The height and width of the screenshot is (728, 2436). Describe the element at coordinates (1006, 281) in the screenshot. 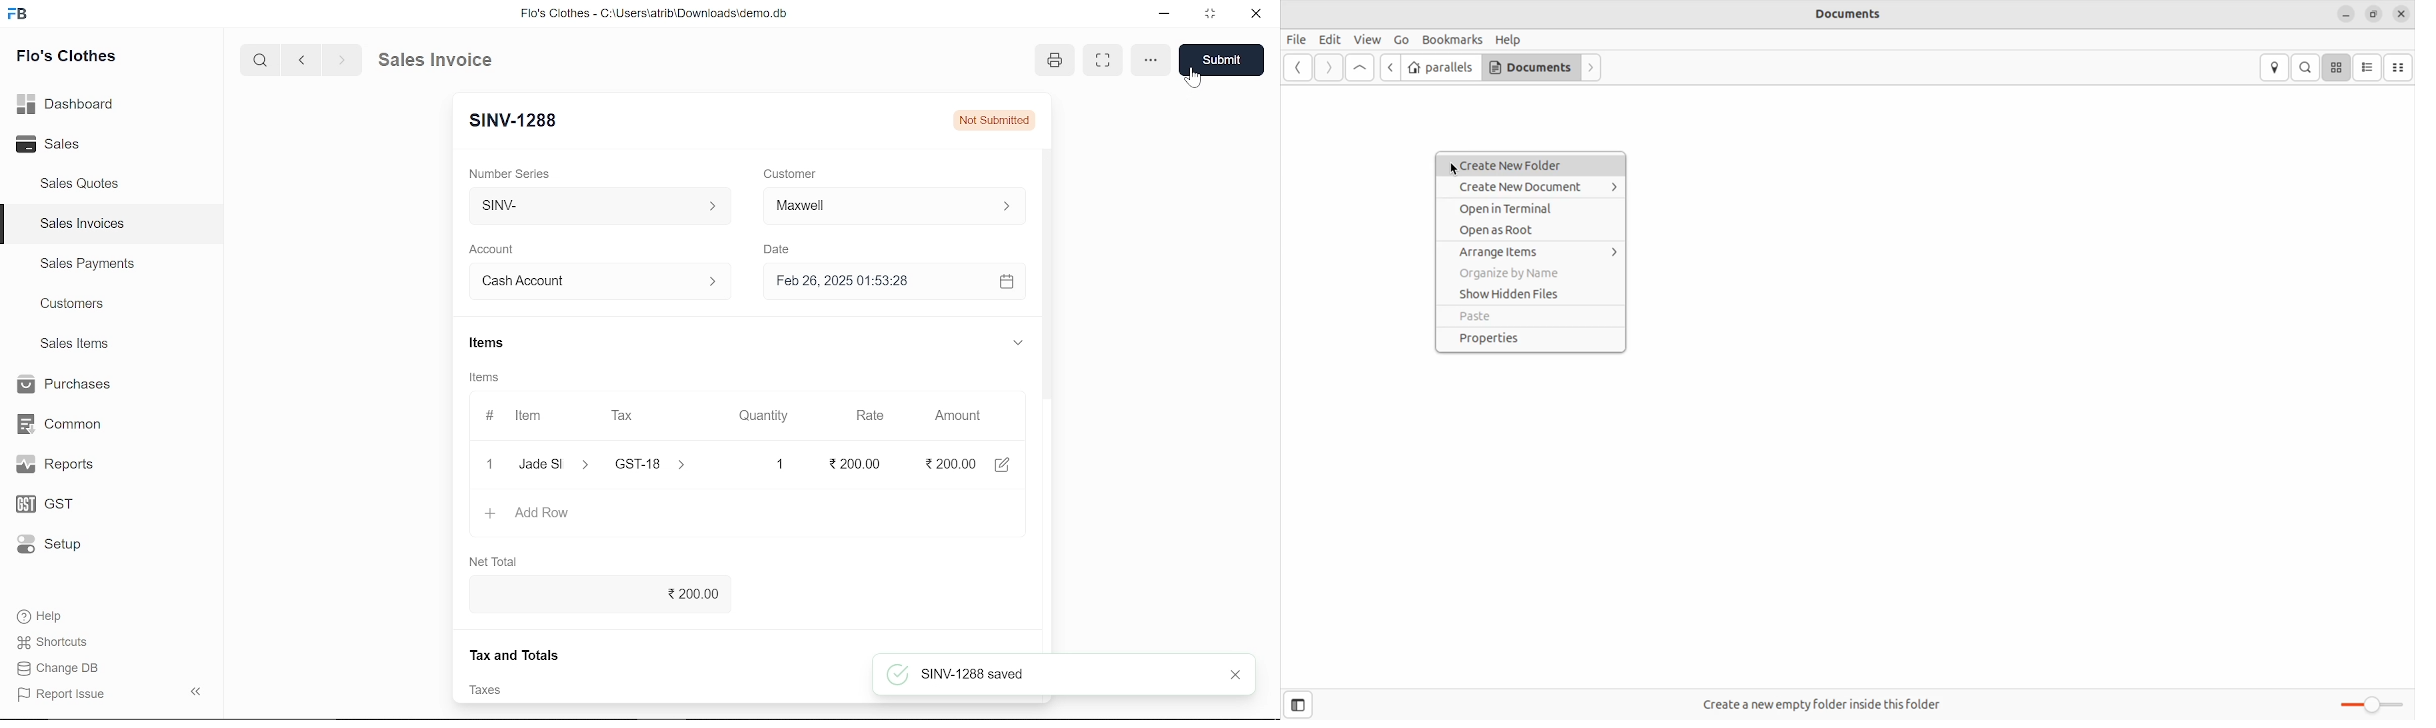

I see `open calender` at that location.